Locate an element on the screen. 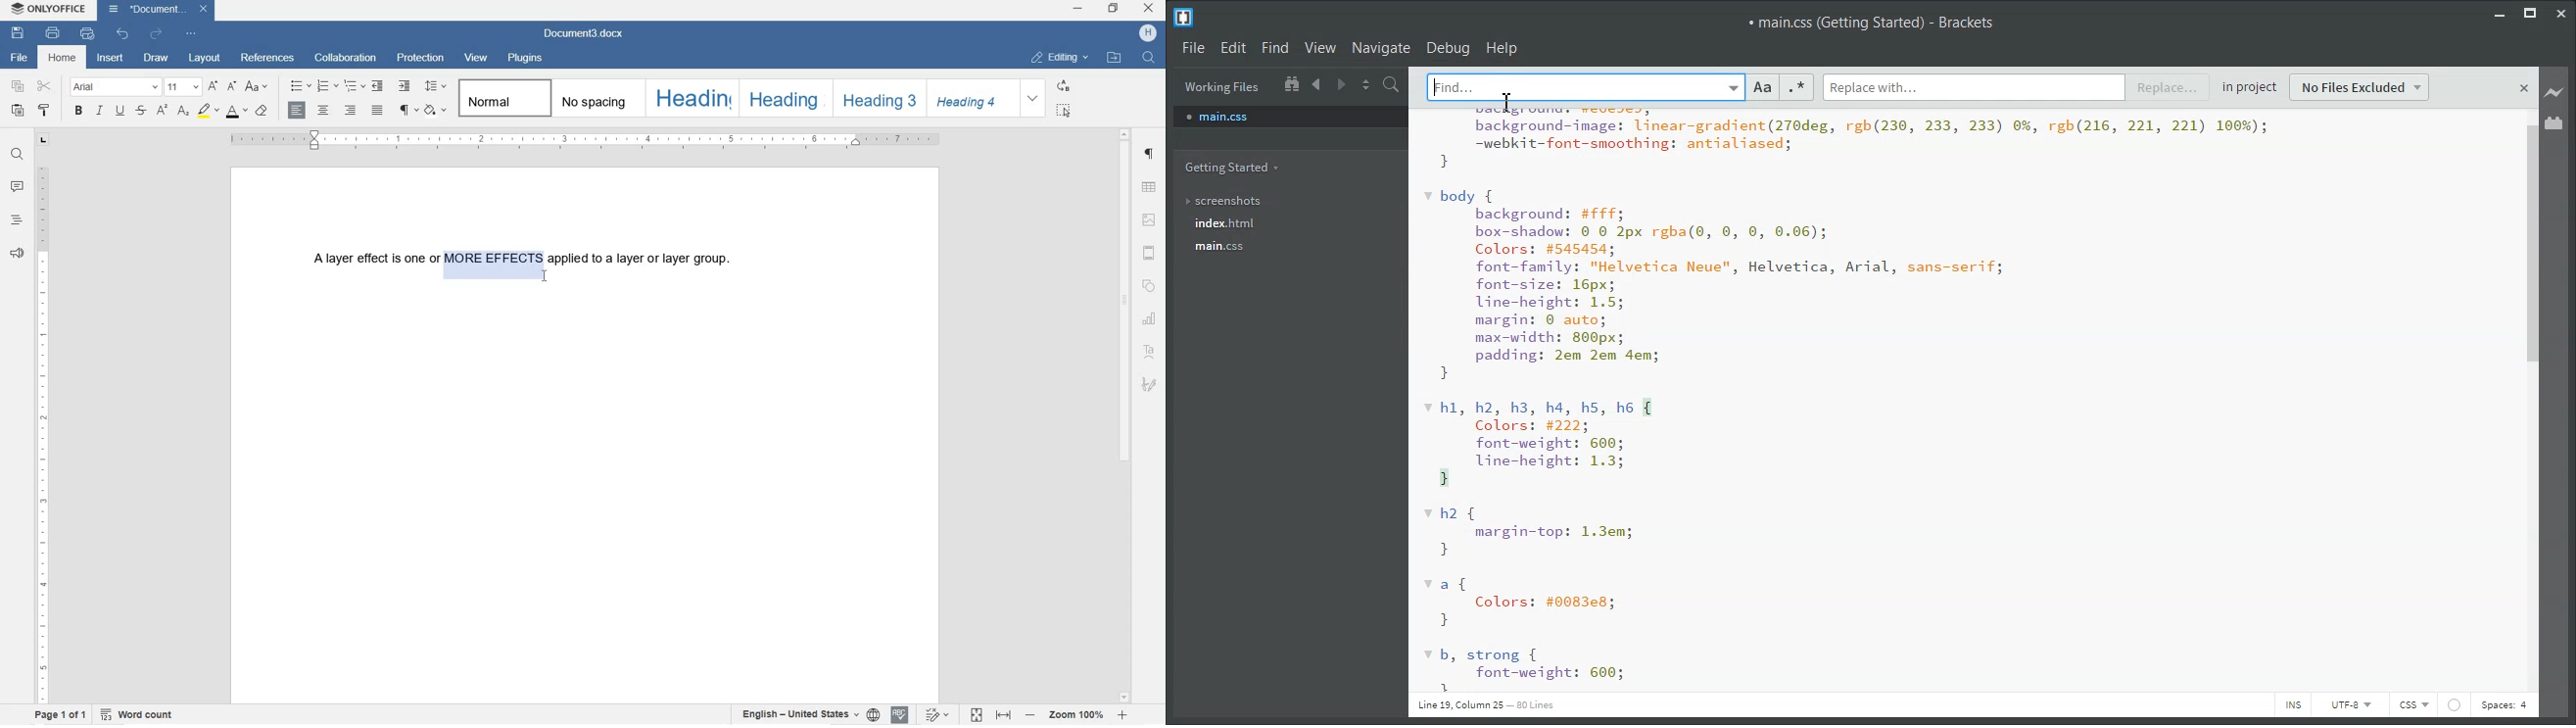 The width and height of the screenshot is (2576, 728). hl, h2, h3, h4, hs, he {
Colors: #222;
font-weight: 600;
Uine-height: 1.3;

3} is located at coordinates (1540, 442).